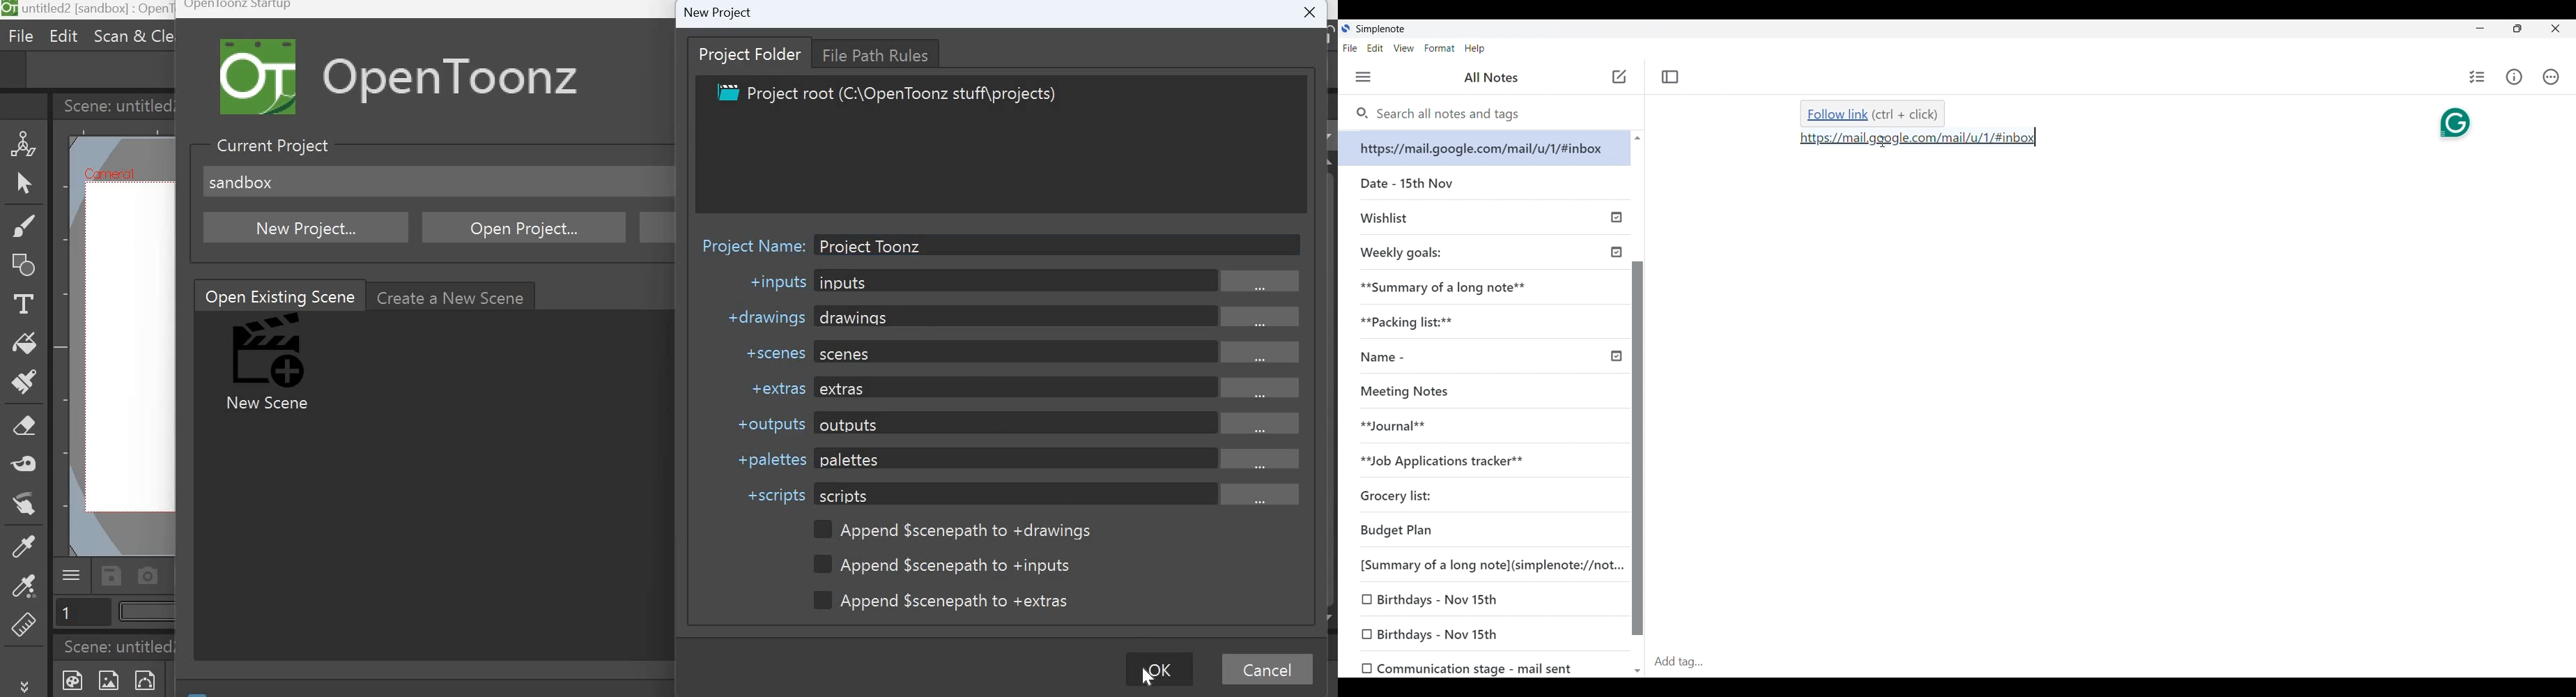 The width and height of the screenshot is (2576, 700). I want to click on Cafniercil, so click(107, 173).